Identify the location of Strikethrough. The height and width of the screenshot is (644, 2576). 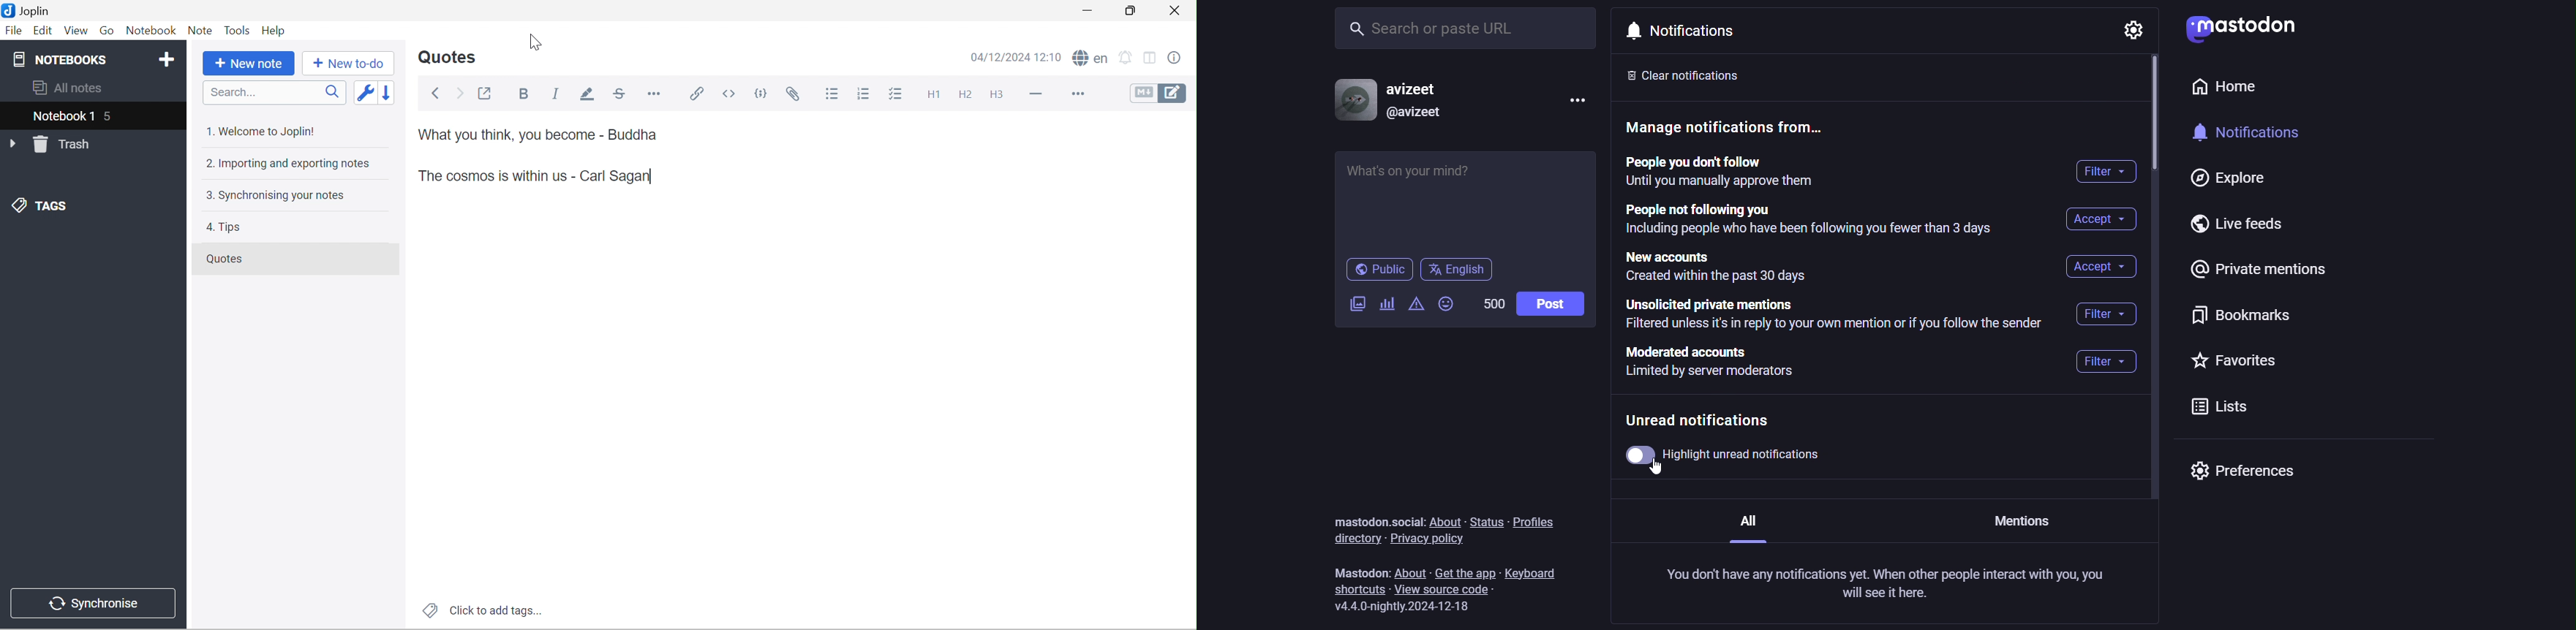
(619, 94).